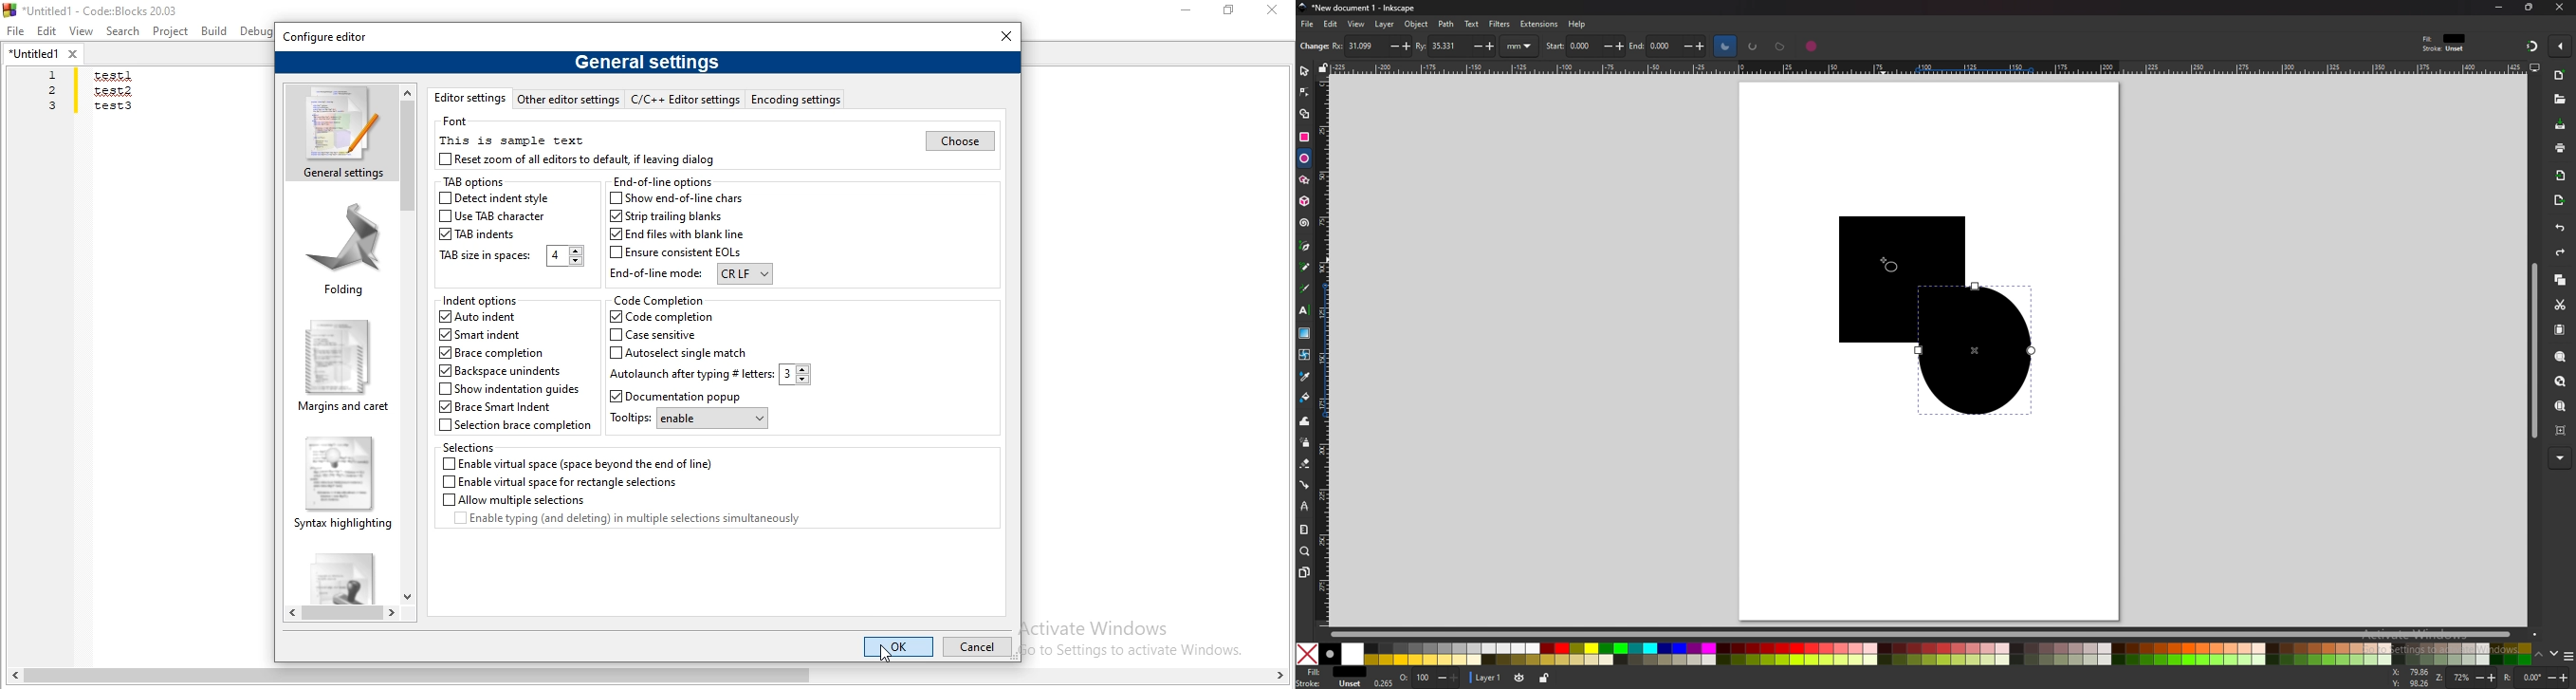 This screenshot has height=700, width=2576. What do you see at coordinates (1304, 443) in the screenshot?
I see `spray` at bounding box center [1304, 443].